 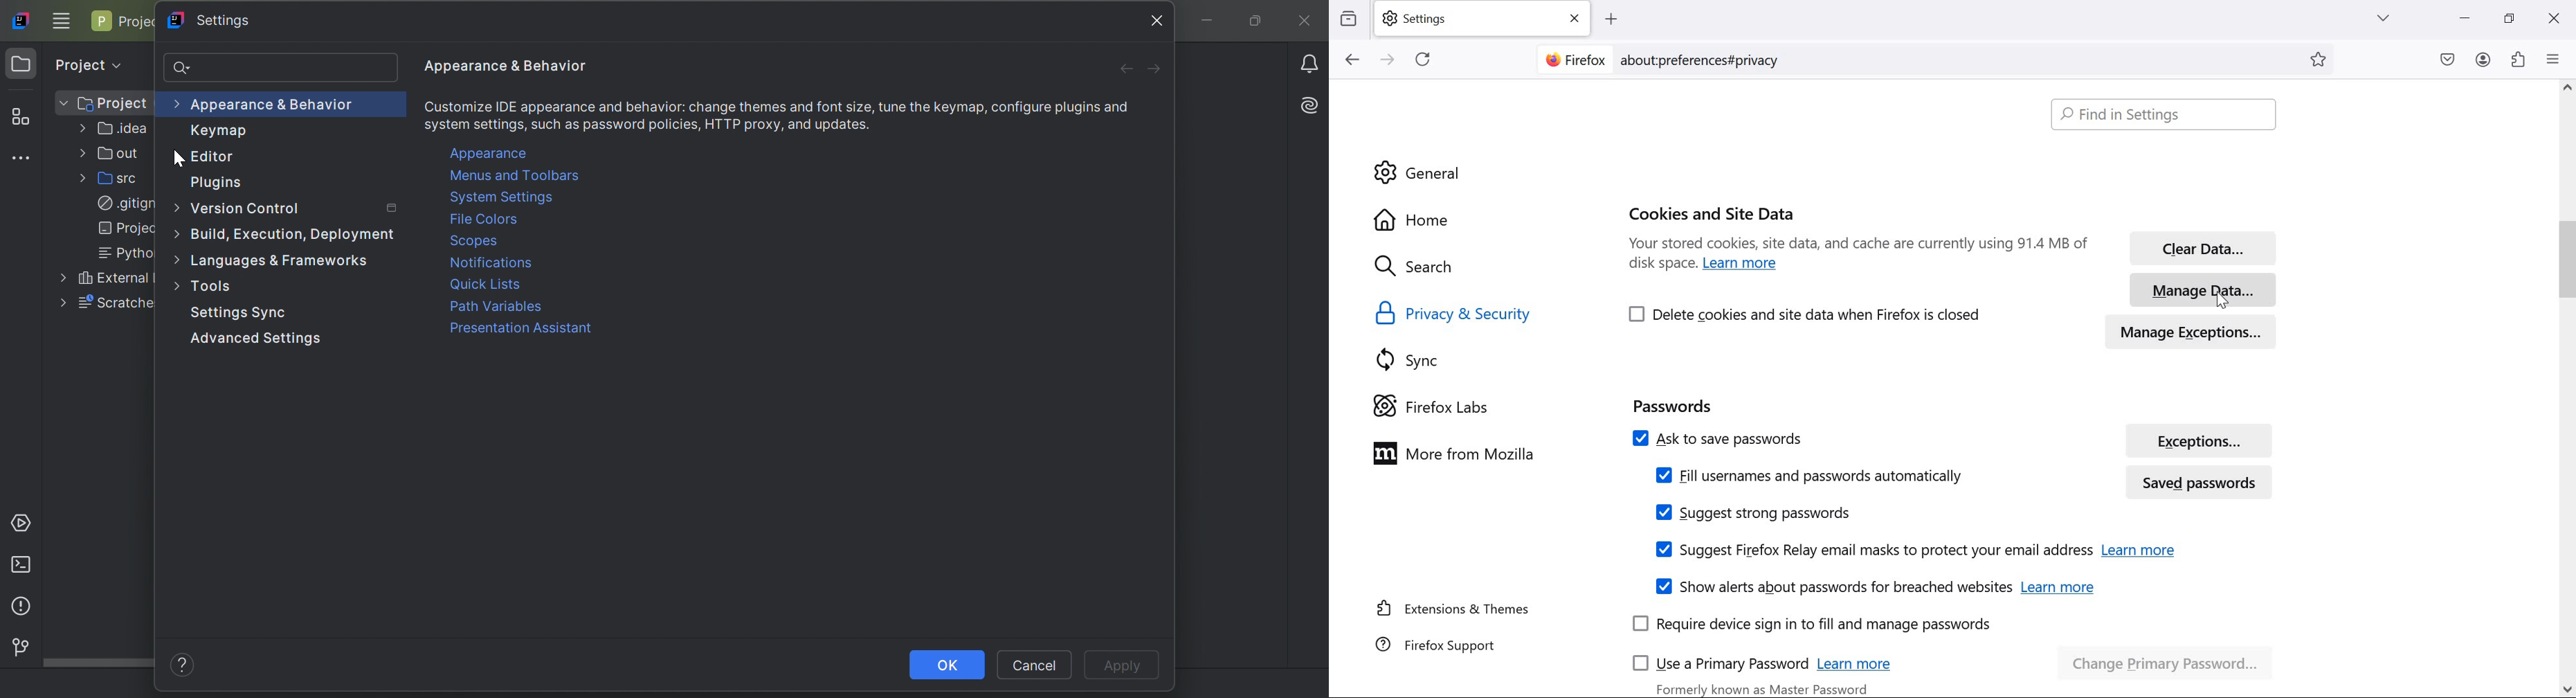 What do you see at coordinates (1611, 19) in the screenshot?
I see `add tab` at bounding box center [1611, 19].